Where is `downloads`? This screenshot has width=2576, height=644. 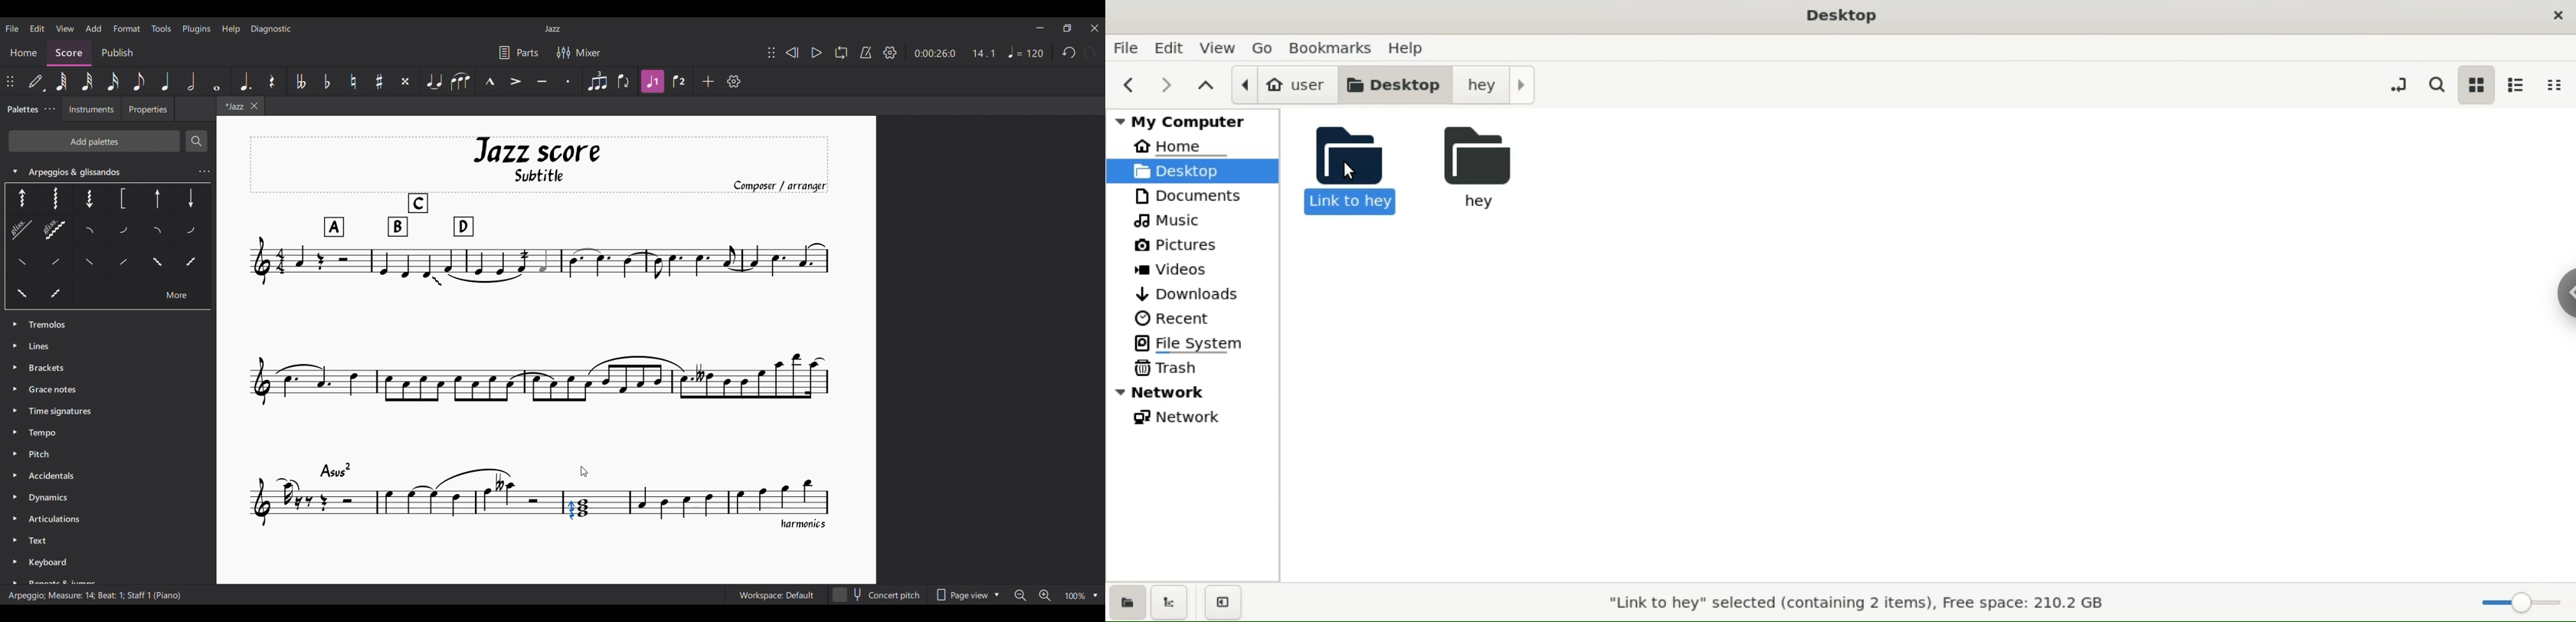
downloads is located at coordinates (1193, 296).